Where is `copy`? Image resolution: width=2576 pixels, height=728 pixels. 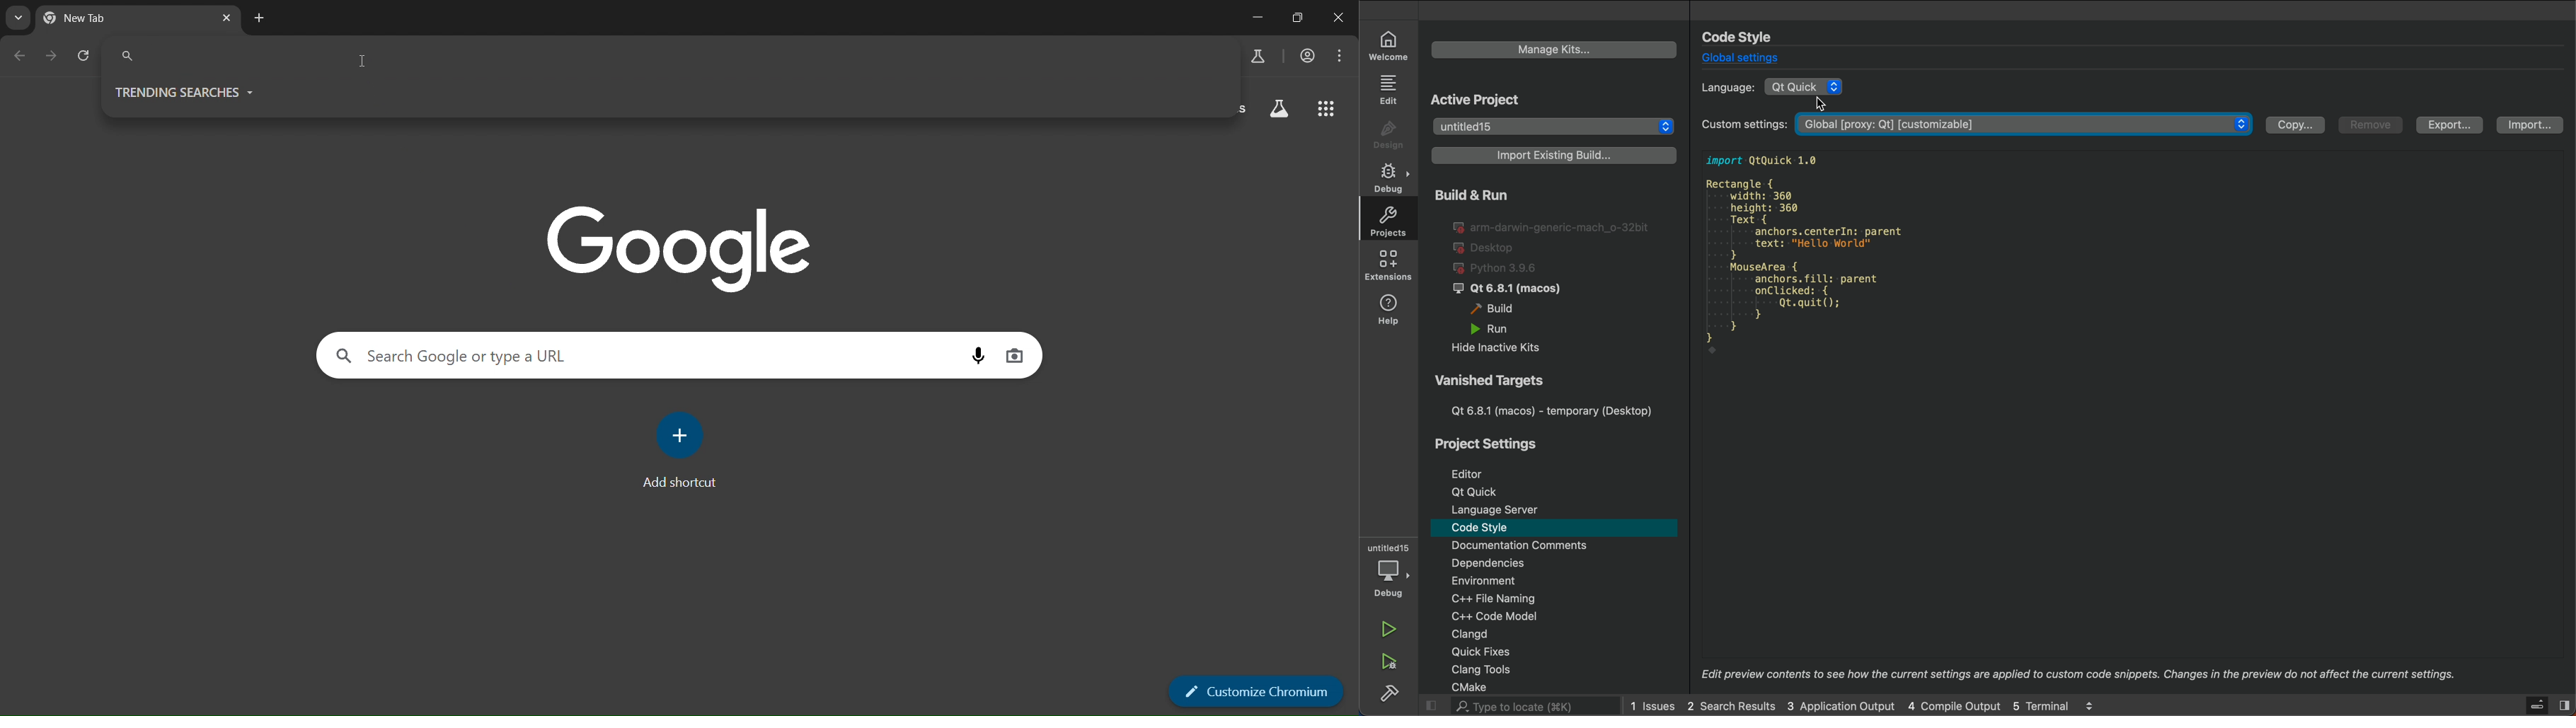
copy is located at coordinates (2294, 127).